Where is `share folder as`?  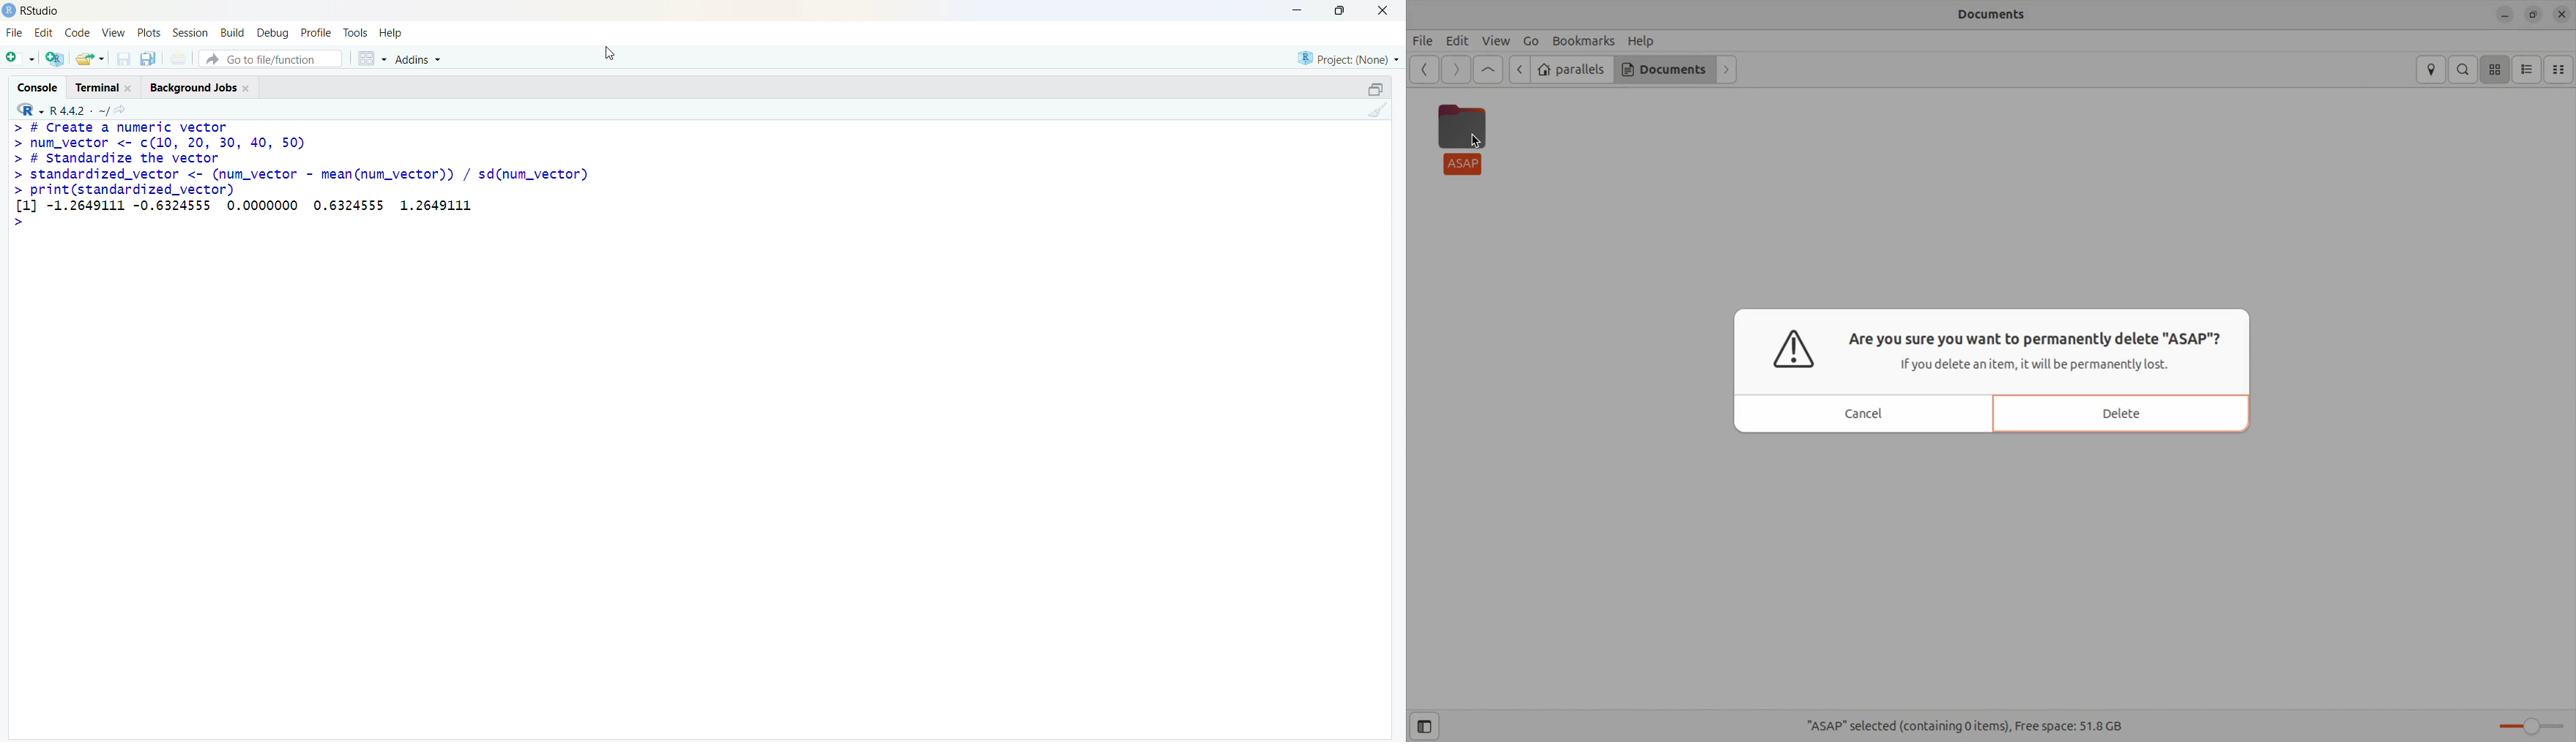 share folder as is located at coordinates (92, 59).